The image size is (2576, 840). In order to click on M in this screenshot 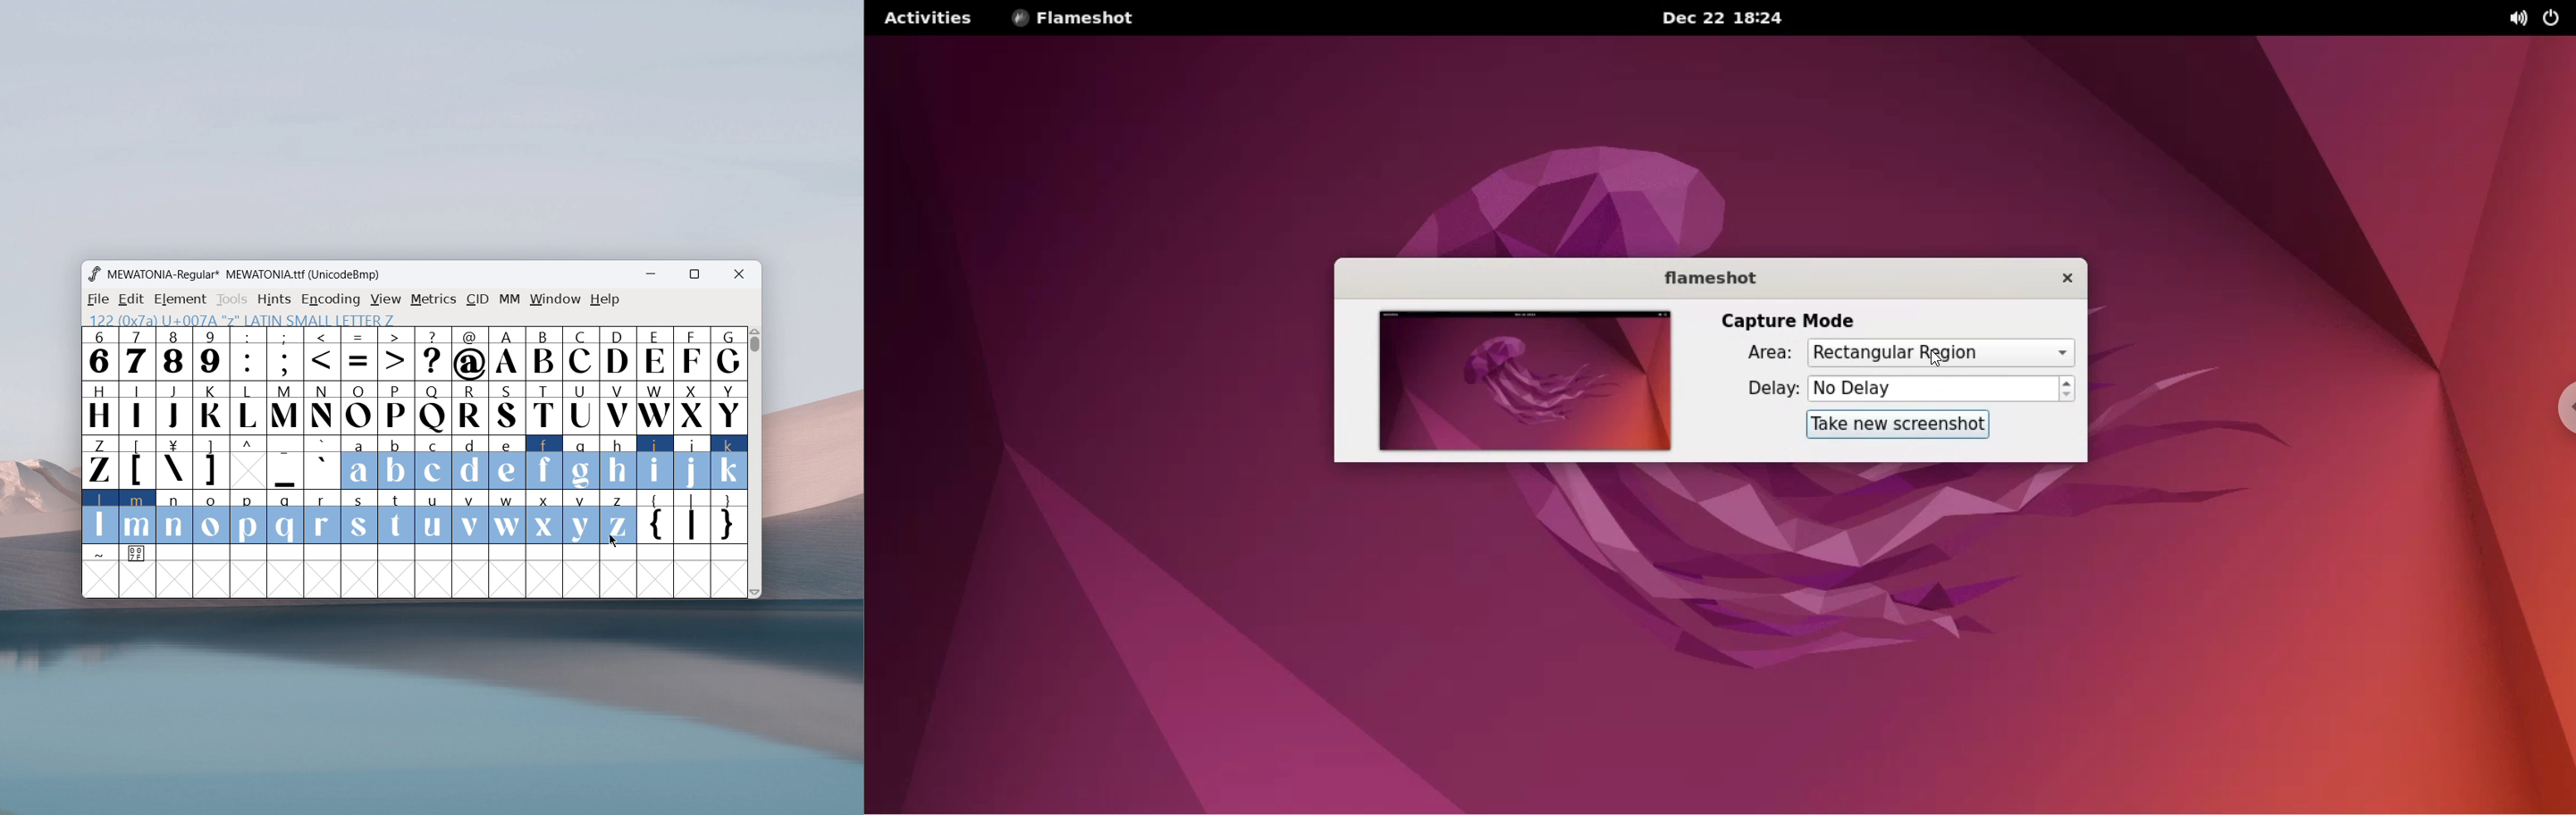, I will do `click(286, 407)`.